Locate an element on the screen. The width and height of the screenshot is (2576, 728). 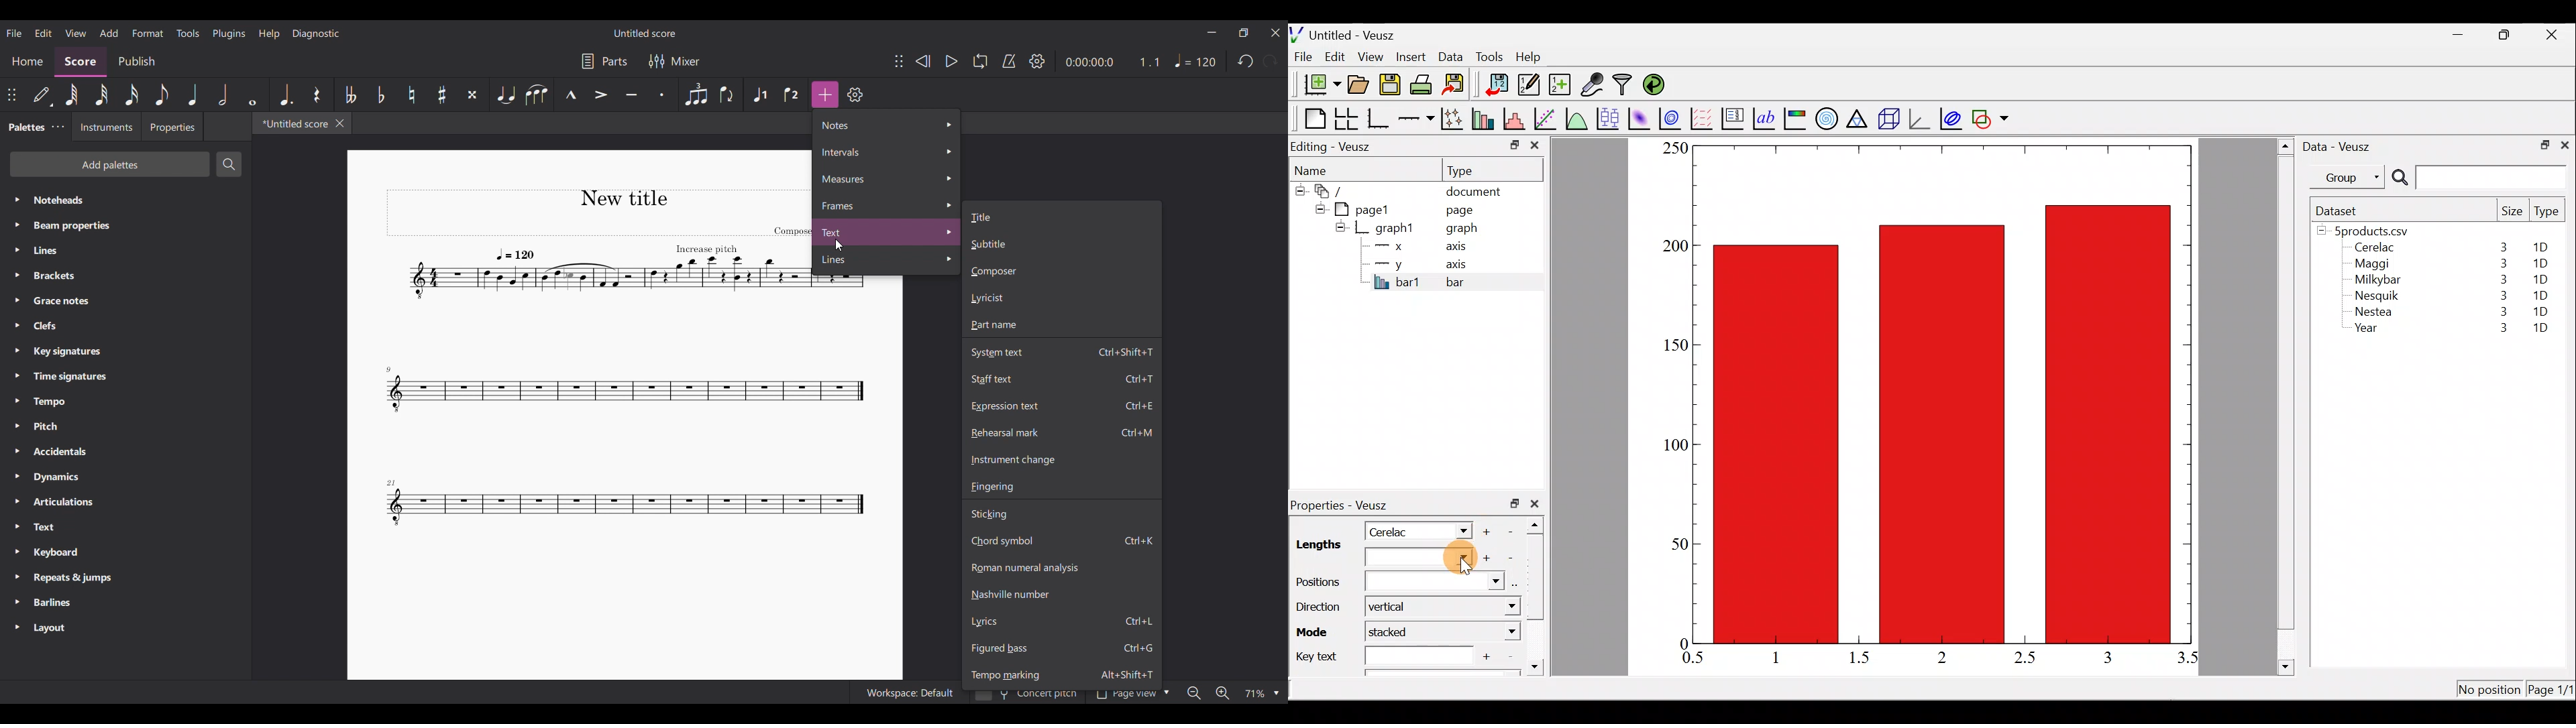
Tempo is located at coordinates (125, 402).